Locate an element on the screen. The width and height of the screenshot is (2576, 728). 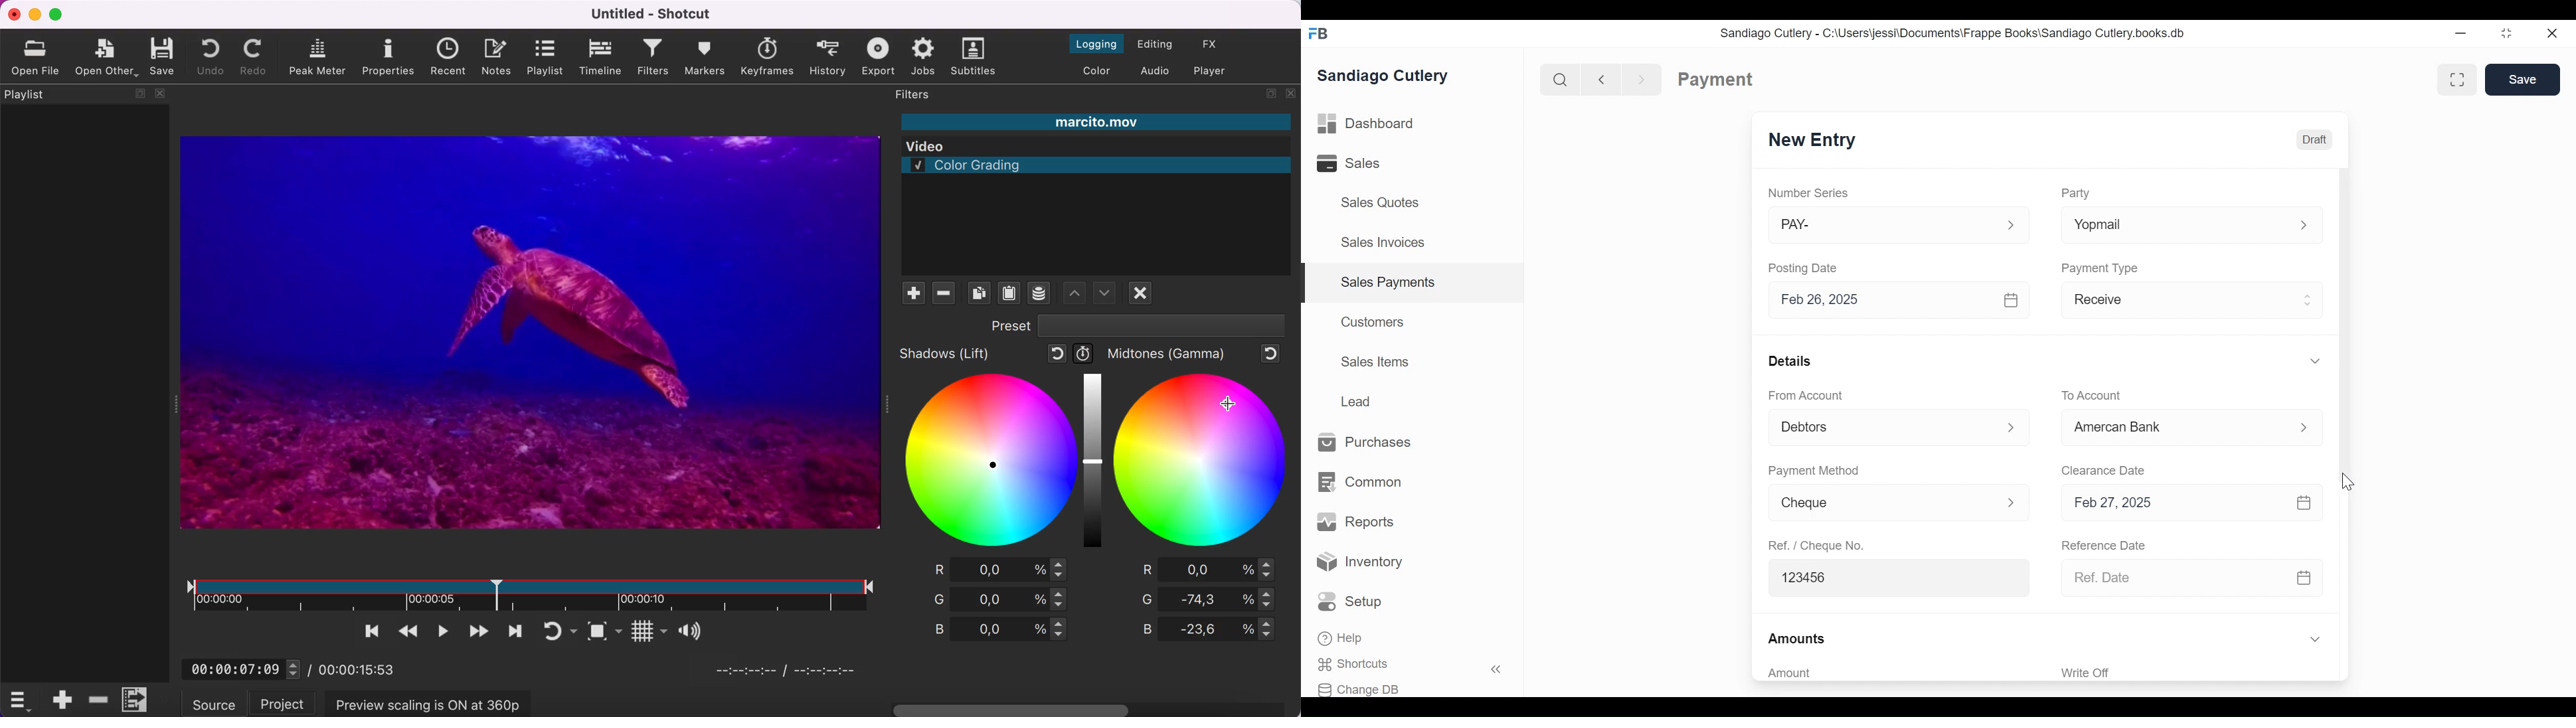
append is located at coordinates (60, 699).